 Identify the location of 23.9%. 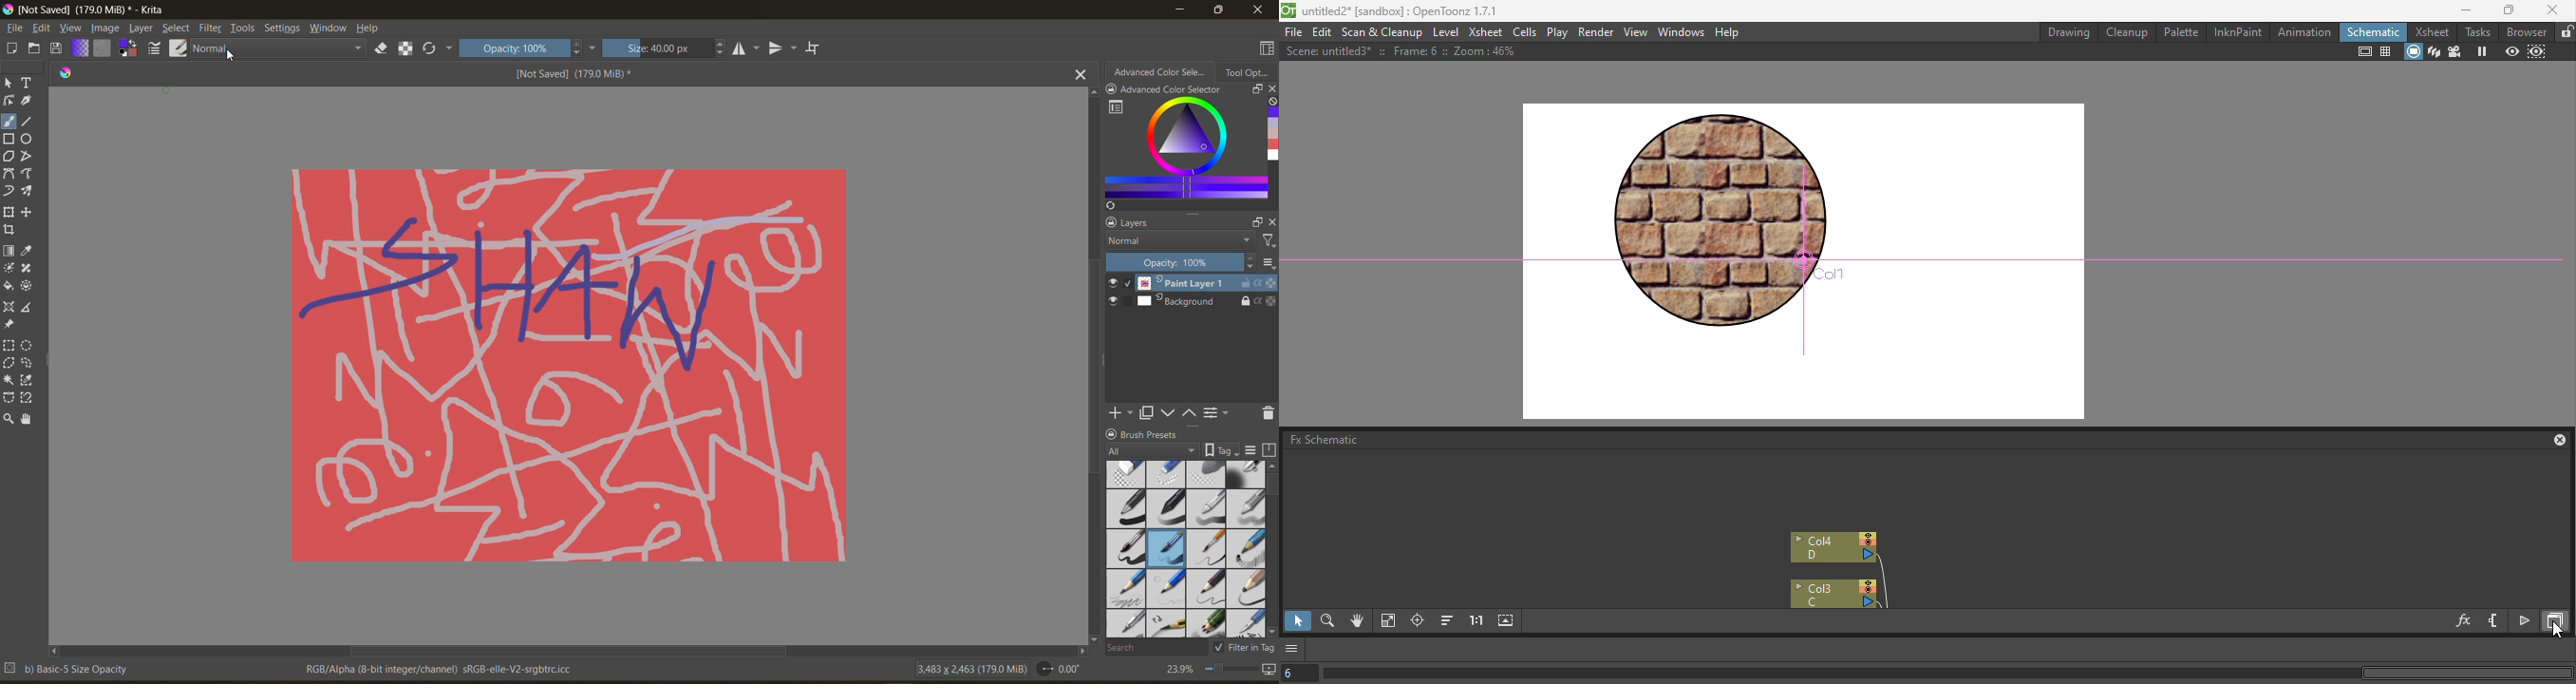
(1177, 669).